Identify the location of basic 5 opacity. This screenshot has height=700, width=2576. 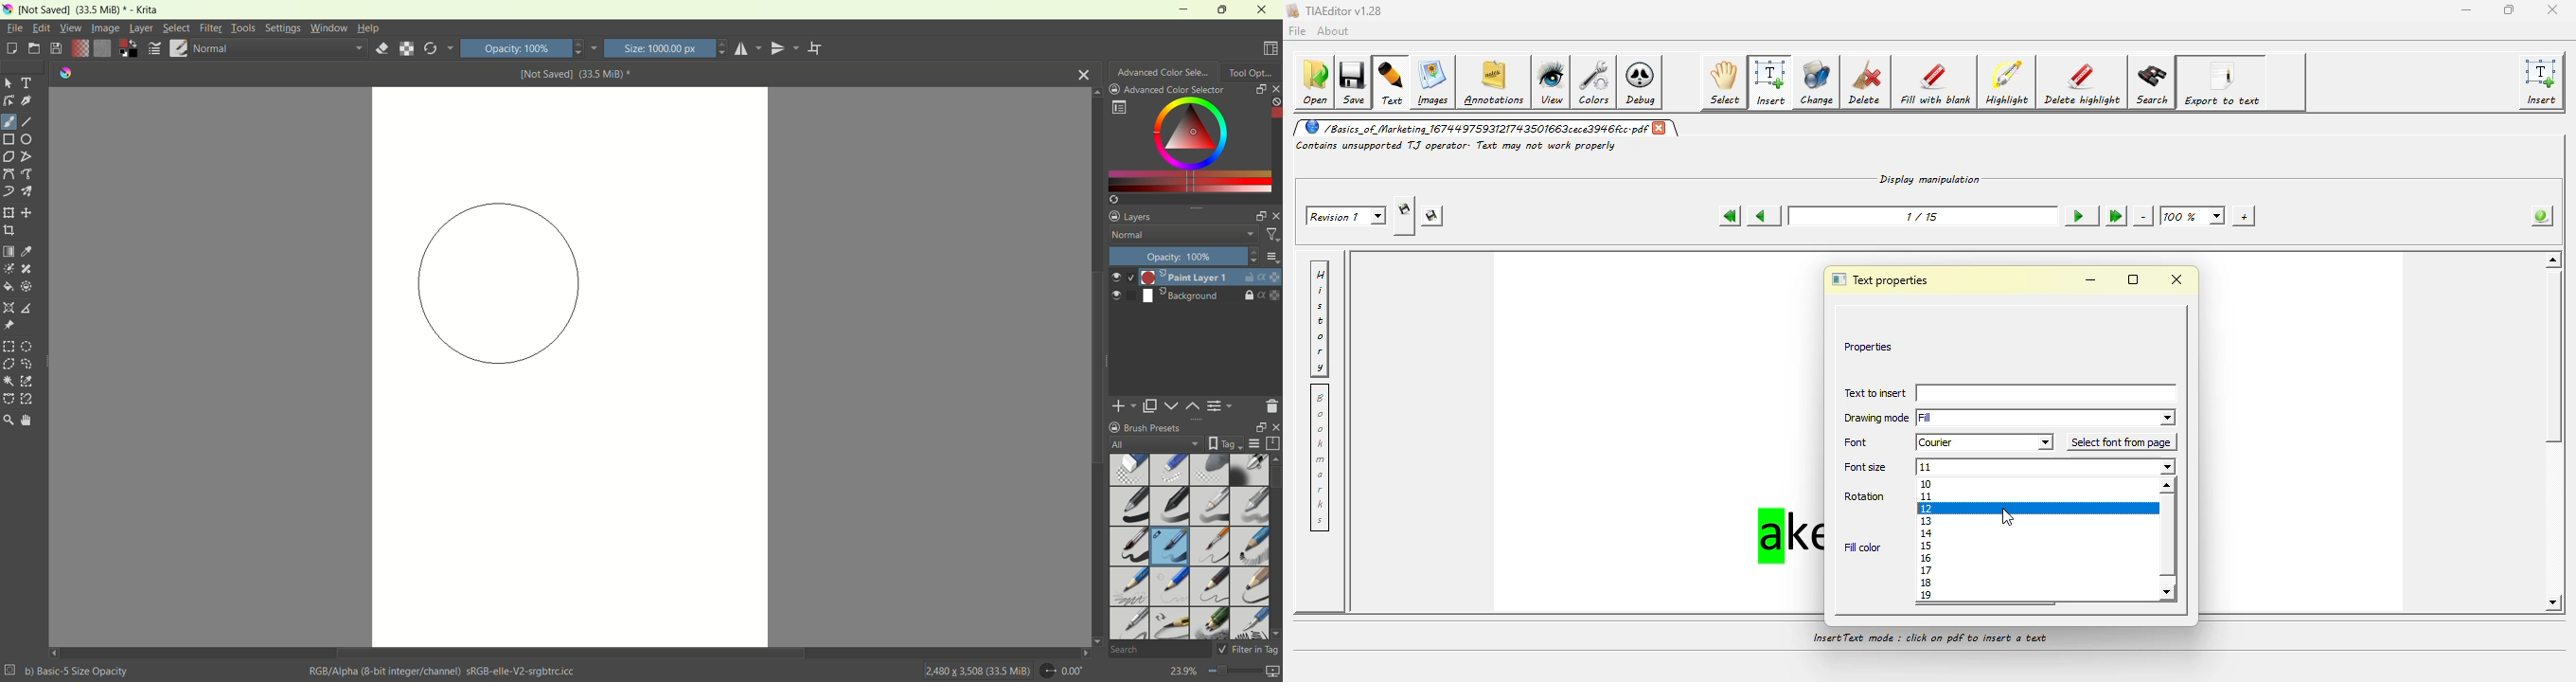
(1171, 548).